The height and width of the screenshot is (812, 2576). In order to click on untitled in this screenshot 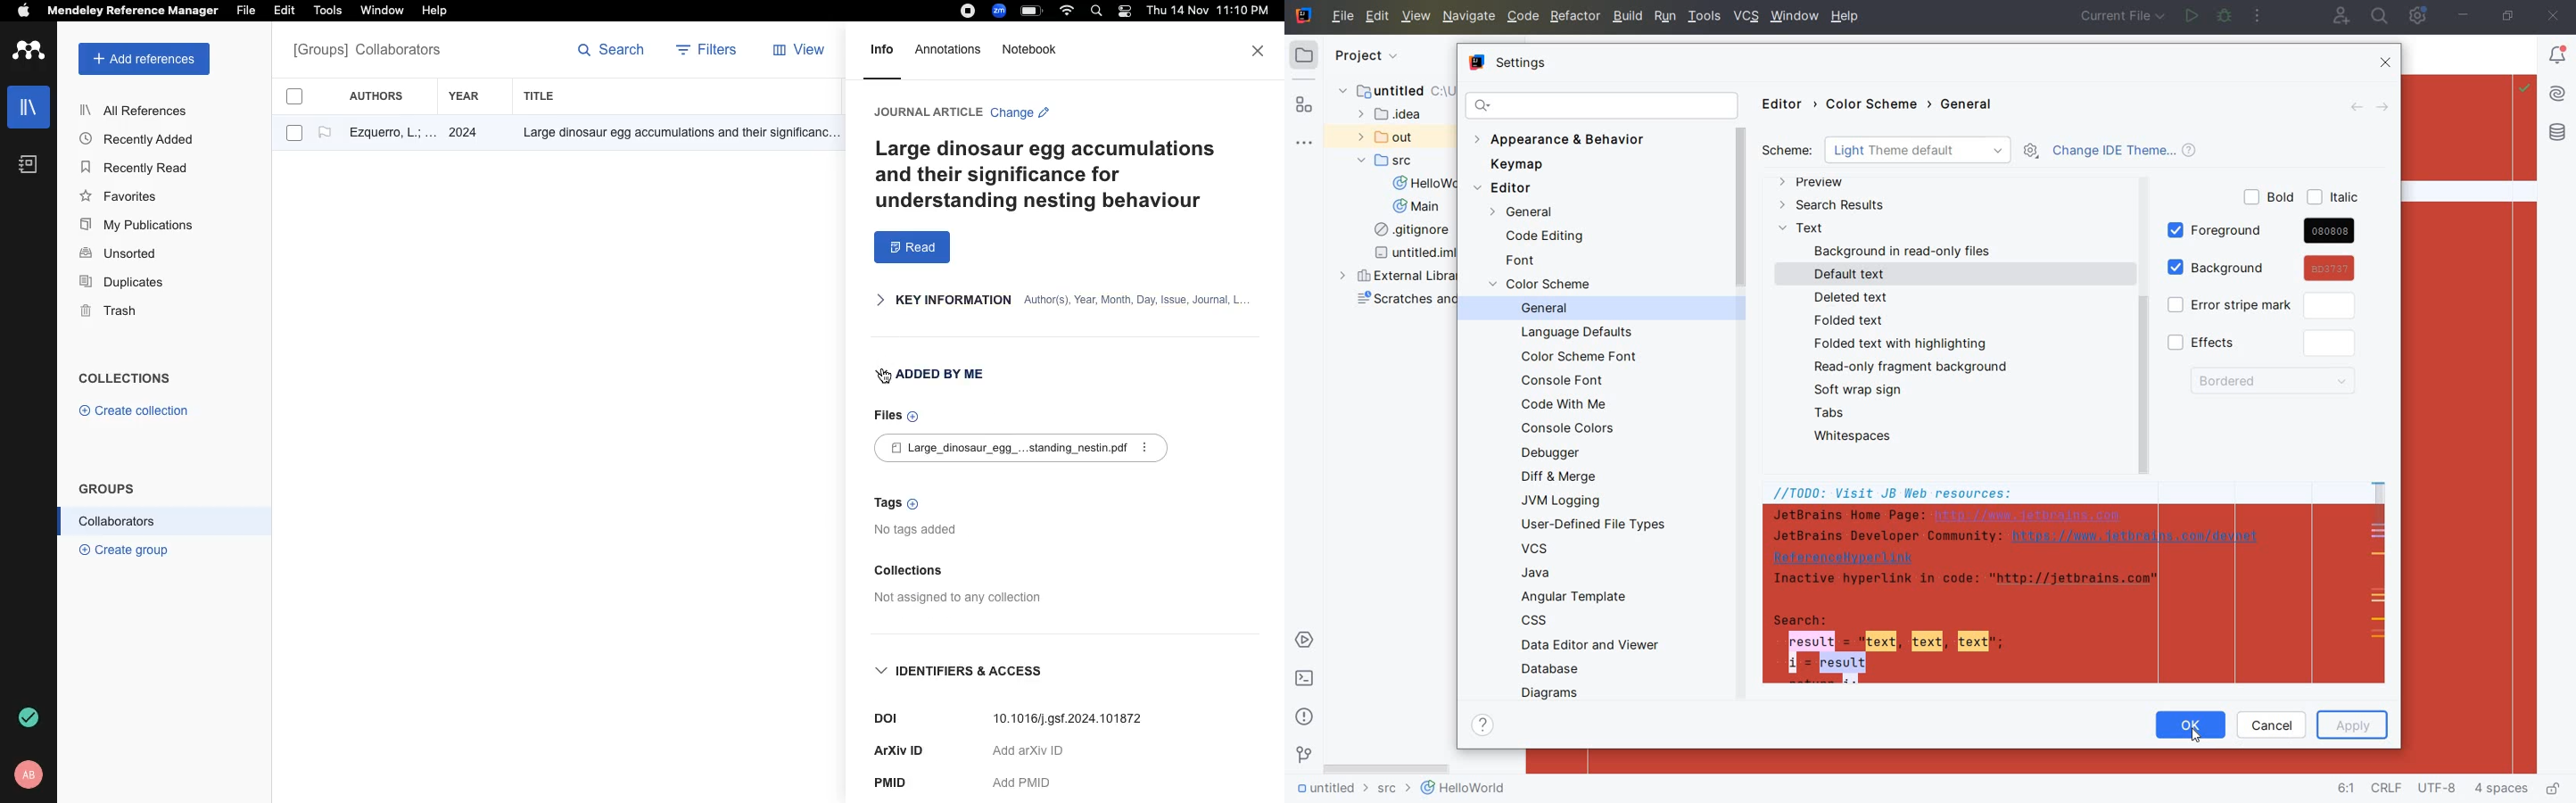, I will do `click(1329, 791)`.